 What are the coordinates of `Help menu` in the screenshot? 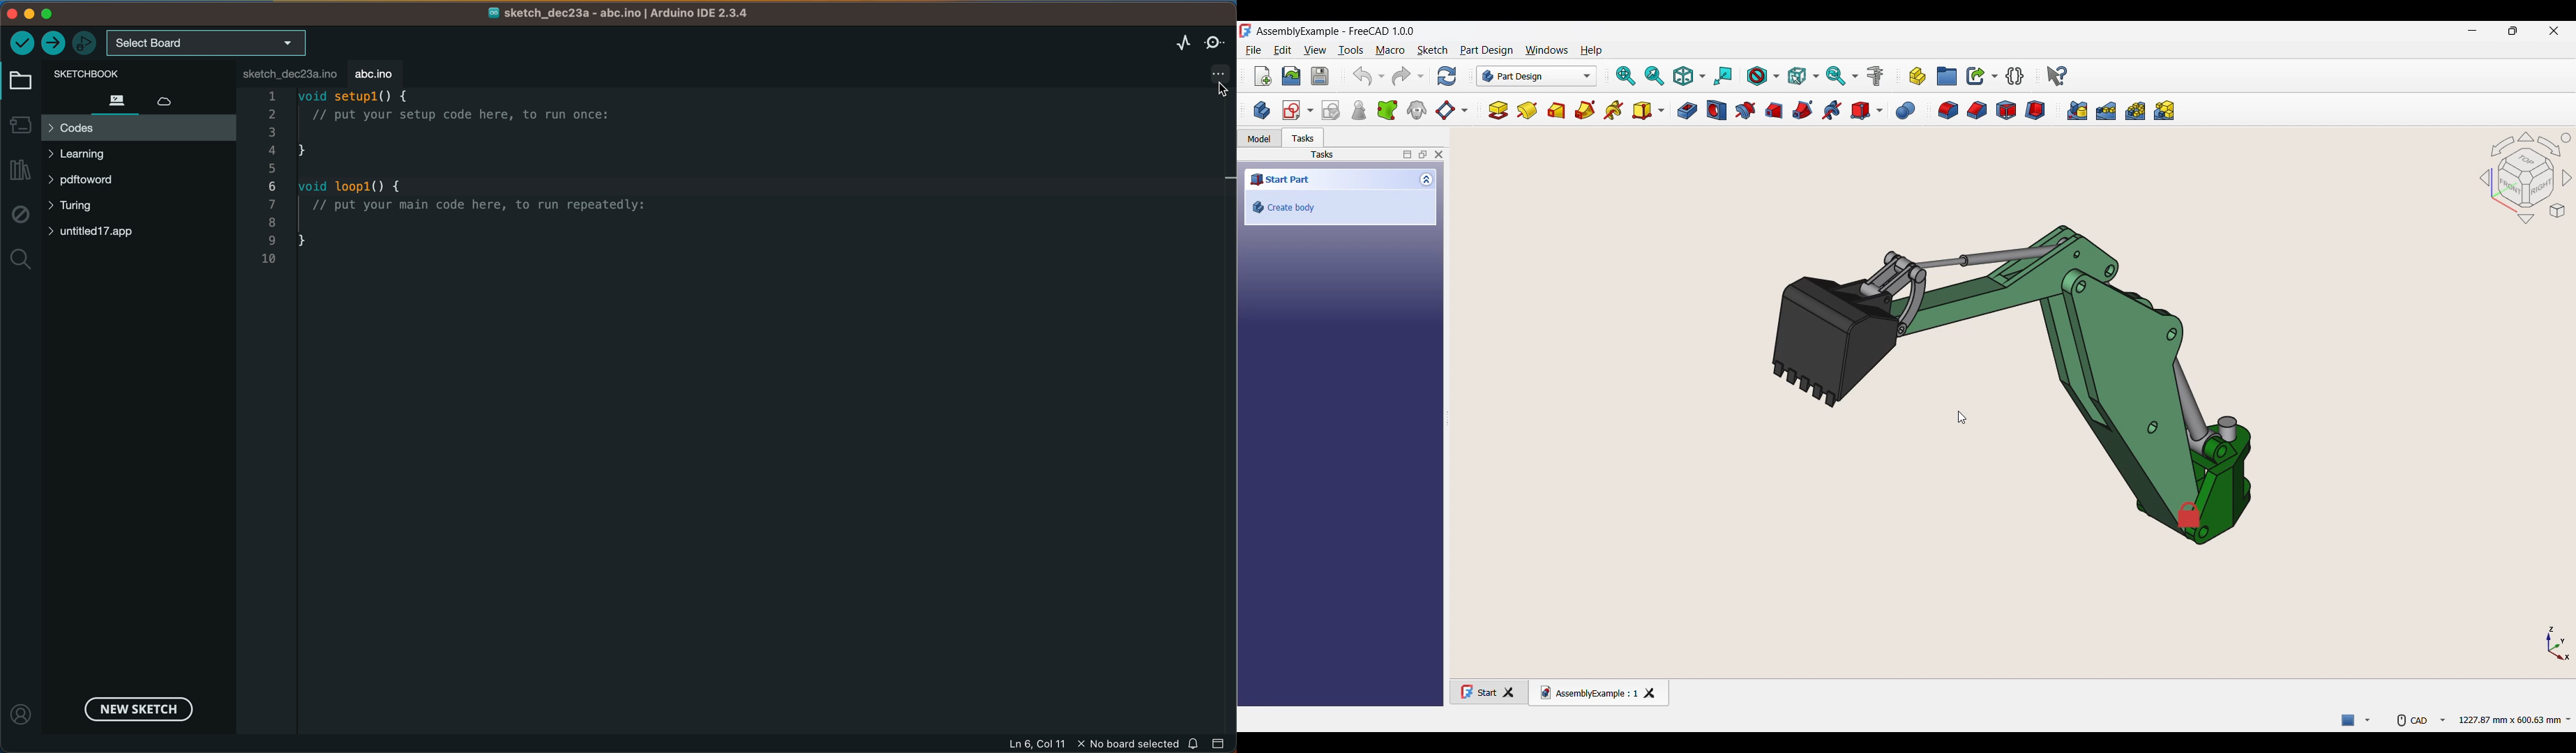 It's located at (1591, 52).